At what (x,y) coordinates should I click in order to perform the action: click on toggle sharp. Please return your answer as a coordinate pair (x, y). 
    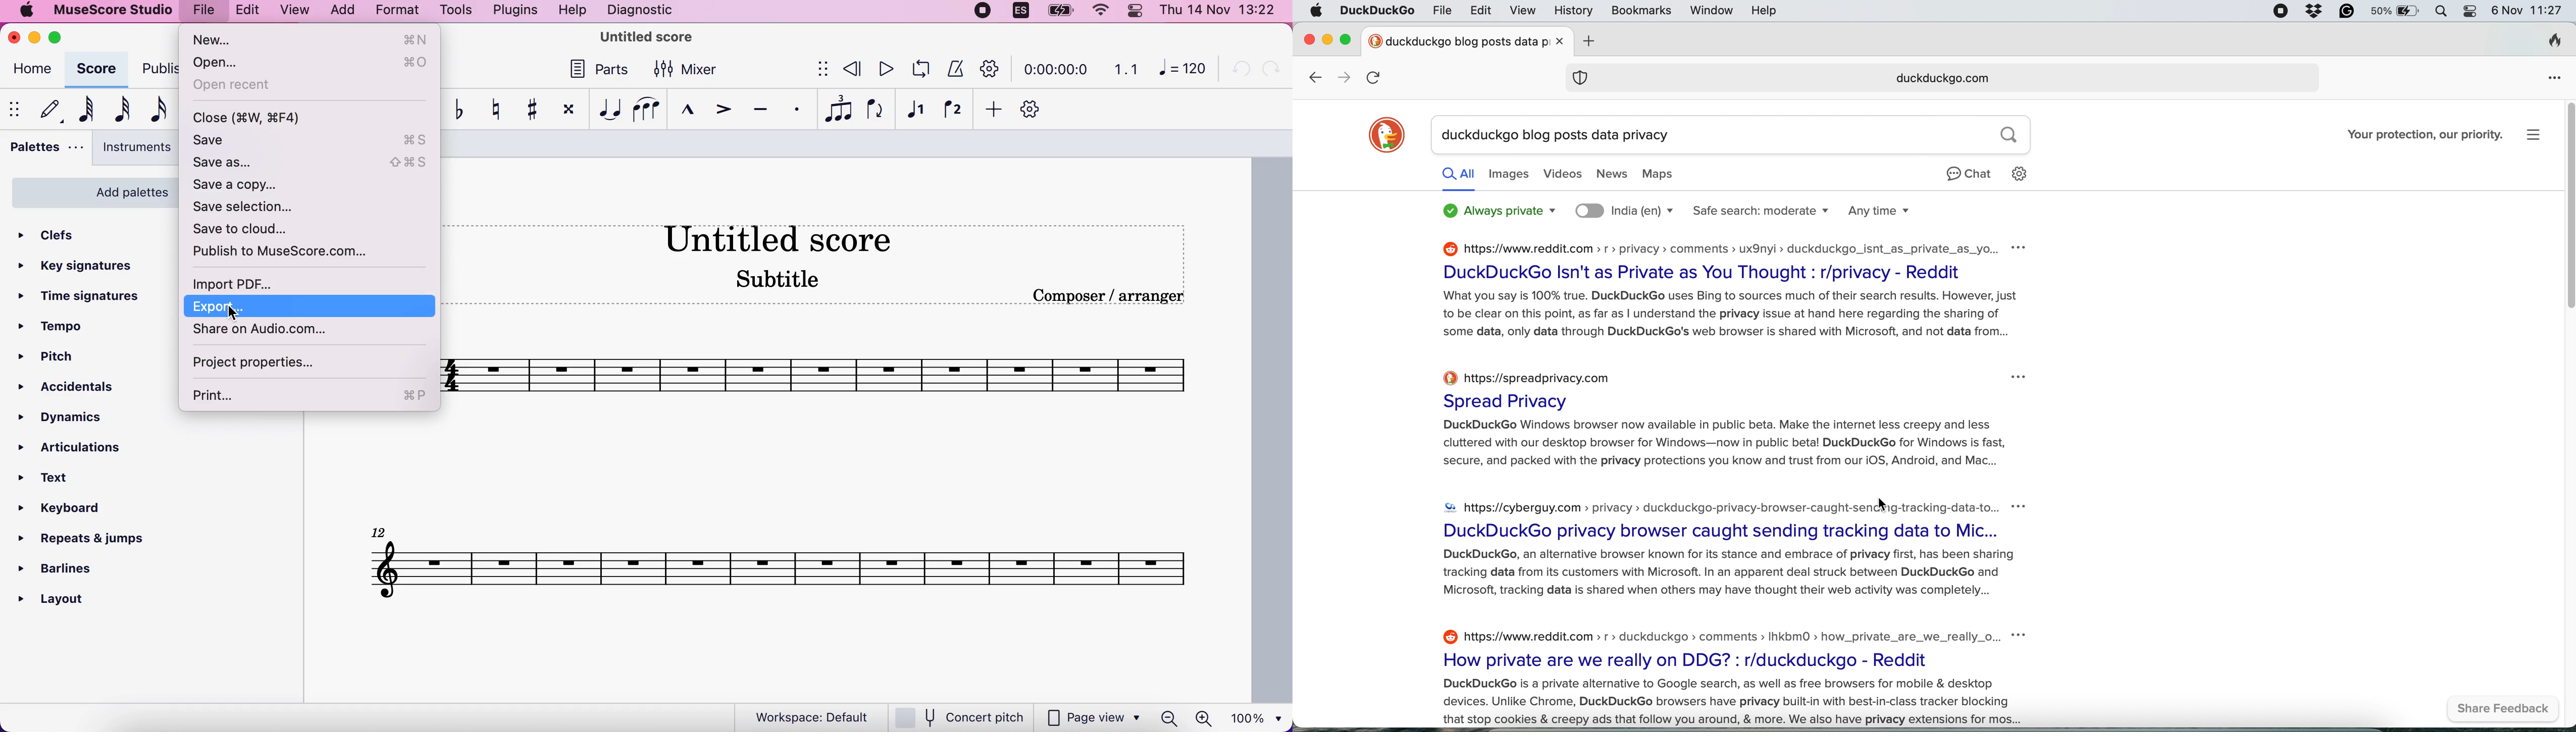
    Looking at the image, I should click on (529, 109).